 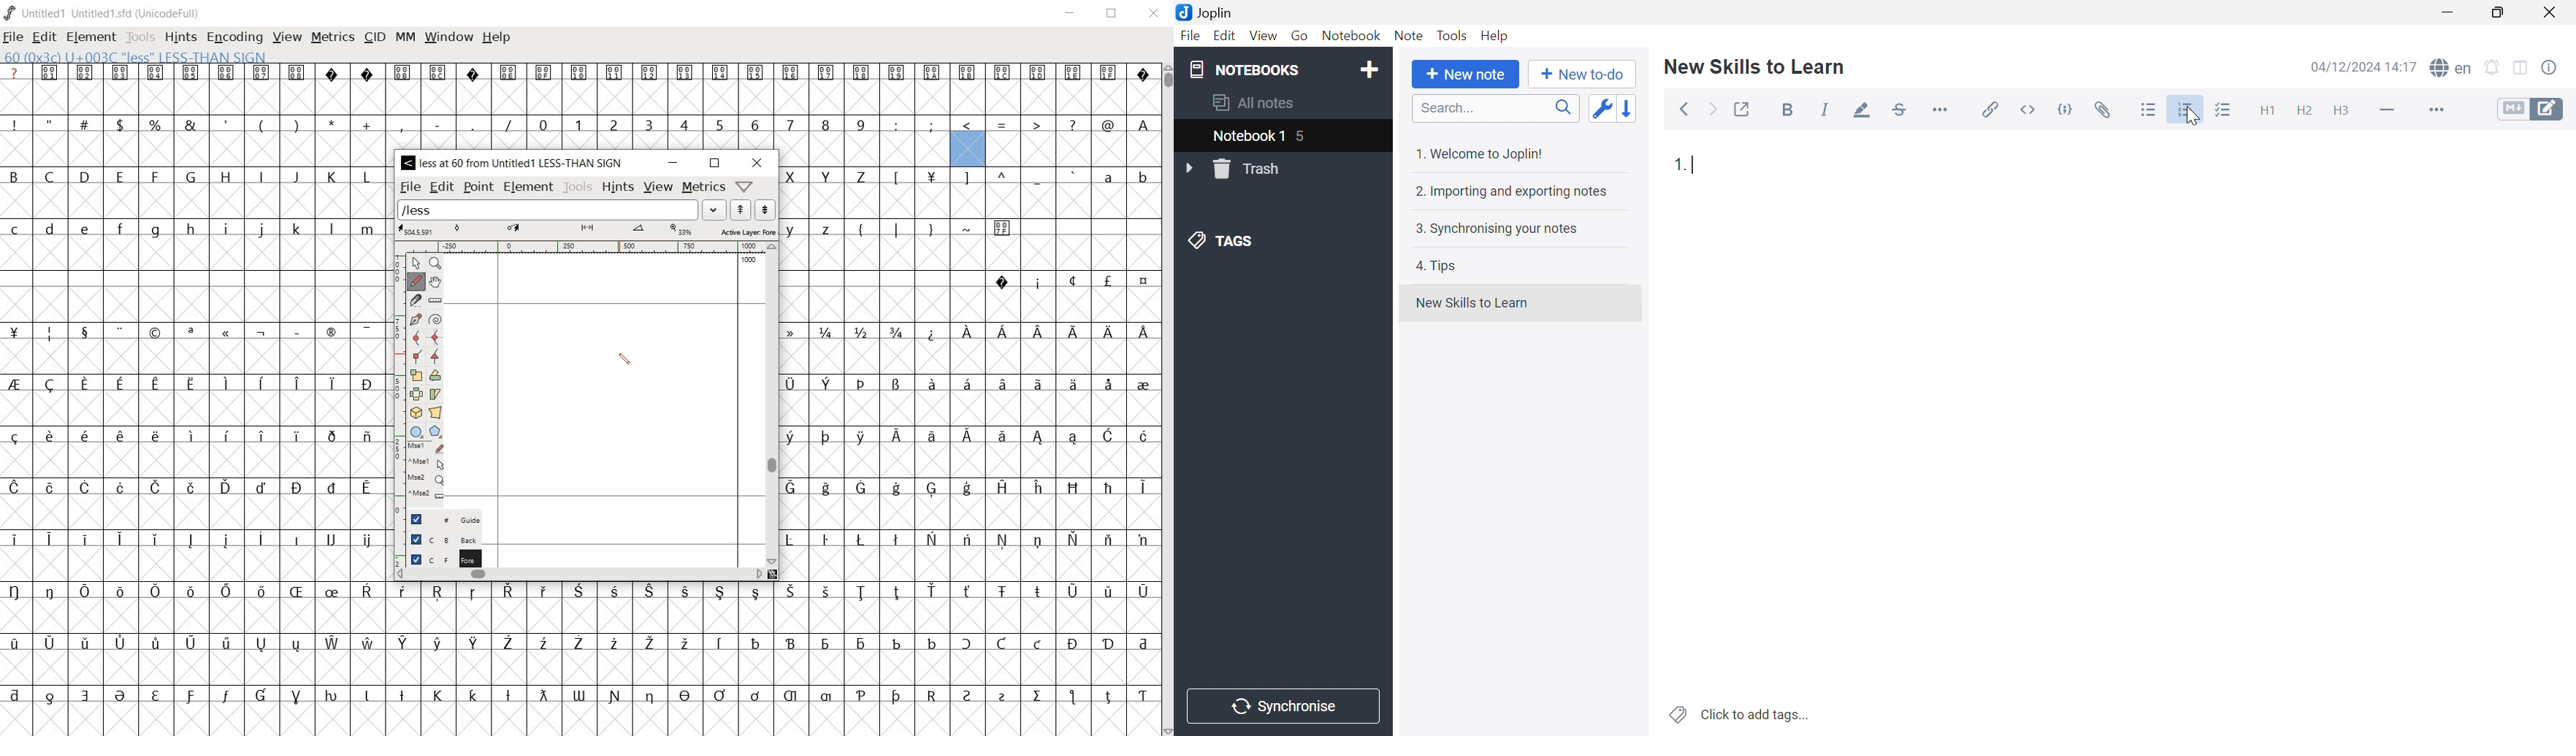 What do you see at coordinates (2187, 110) in the screenshot?
I see `Numbered list` at bounding box center [2187, 110].